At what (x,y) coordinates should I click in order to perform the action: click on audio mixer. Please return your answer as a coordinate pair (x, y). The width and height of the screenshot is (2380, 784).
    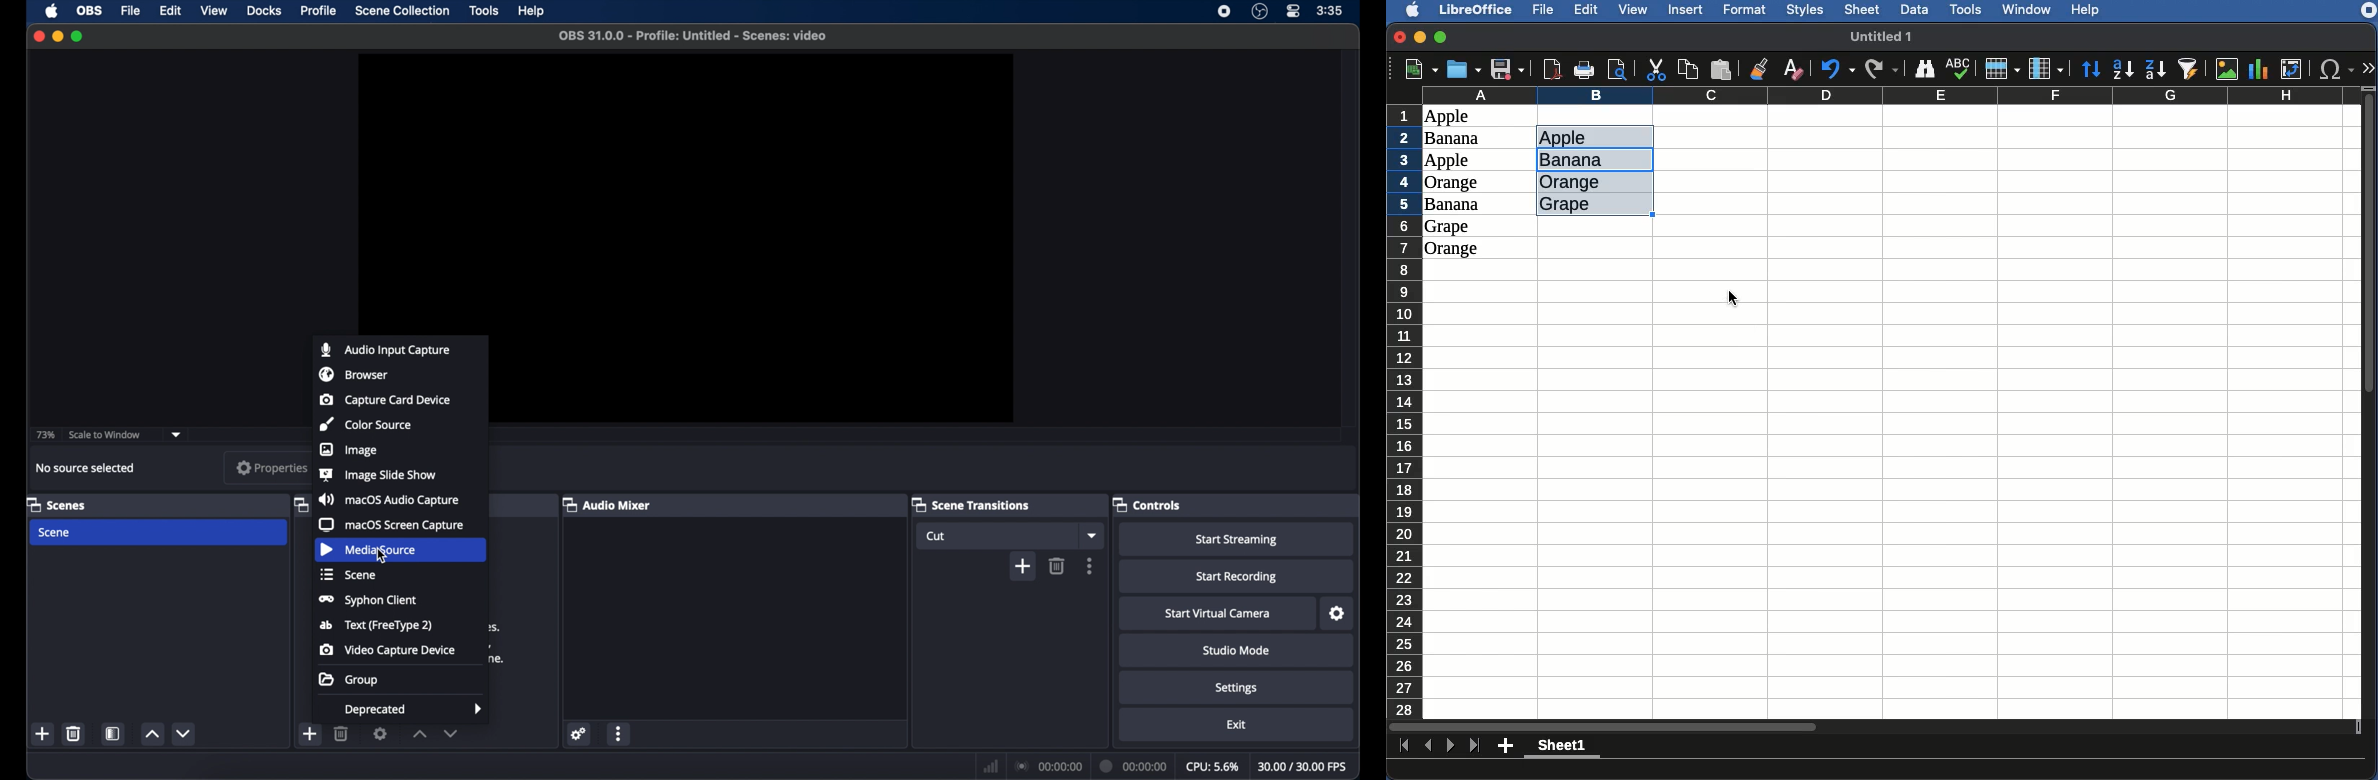
    Looking at the image, I should click on (606, 504).